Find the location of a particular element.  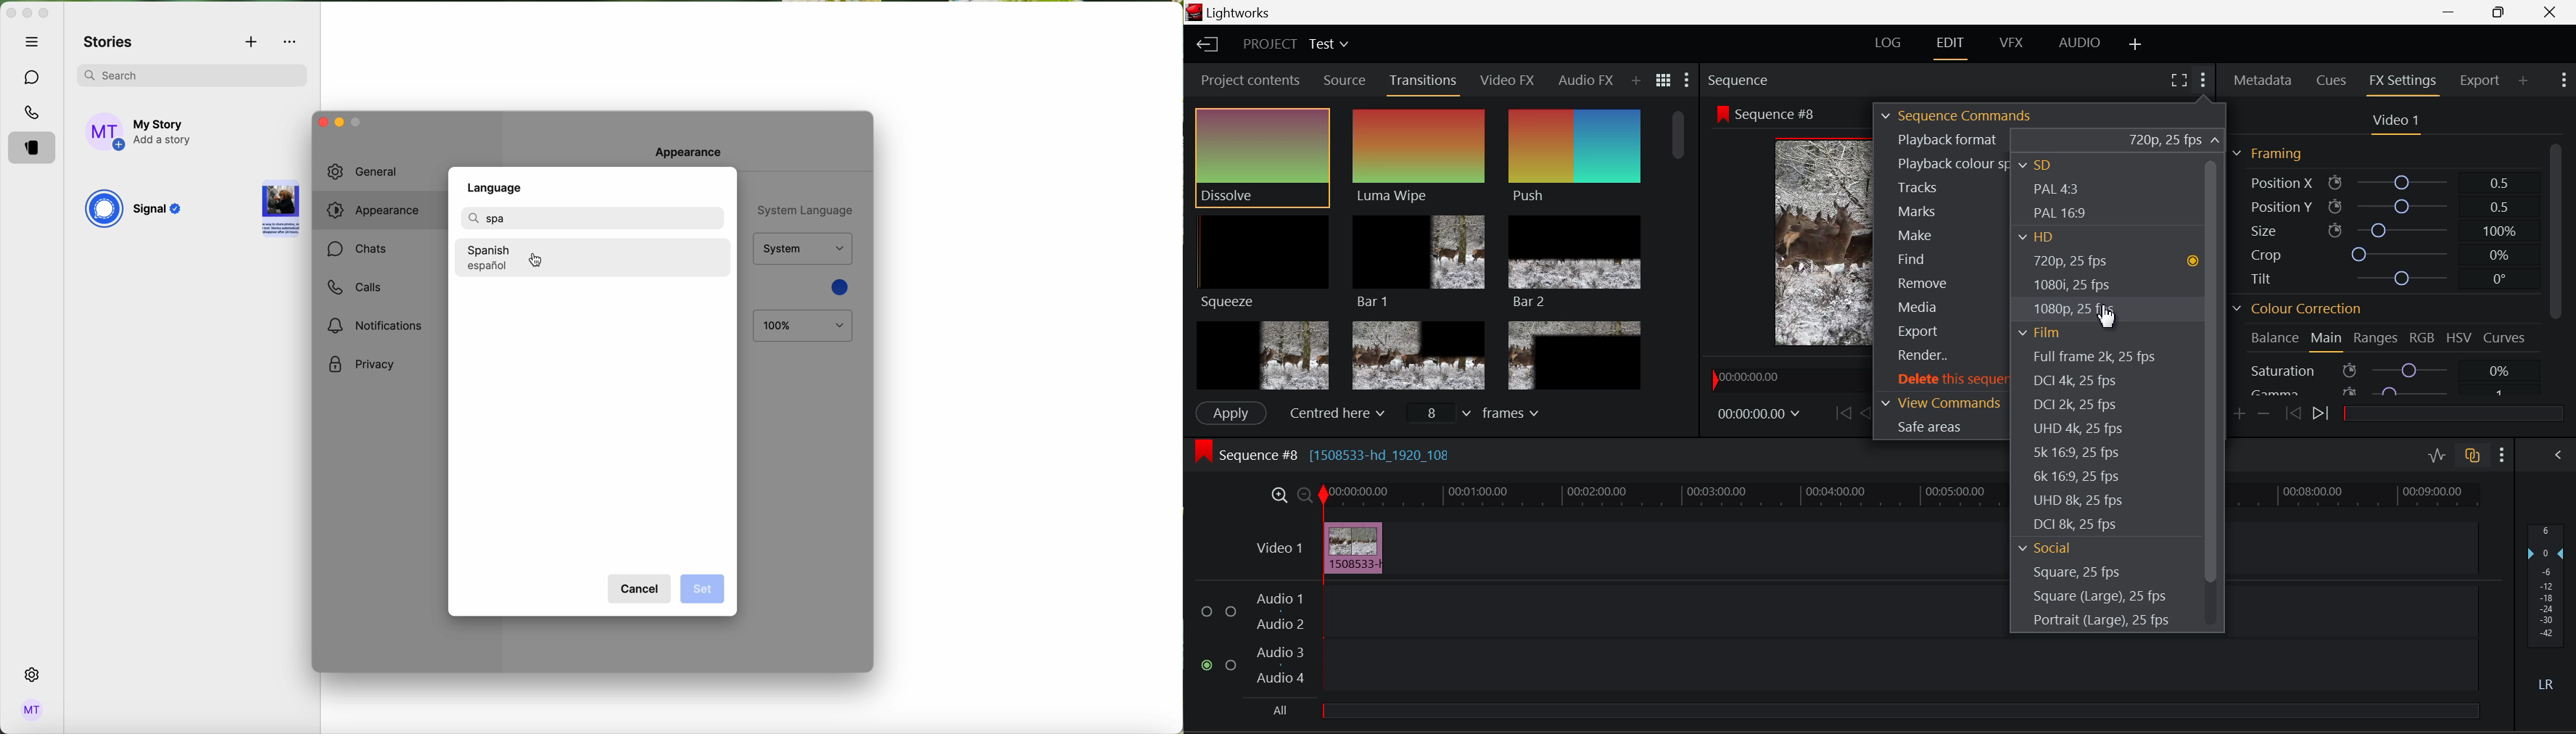

stories is located at coordinates (35, 148).